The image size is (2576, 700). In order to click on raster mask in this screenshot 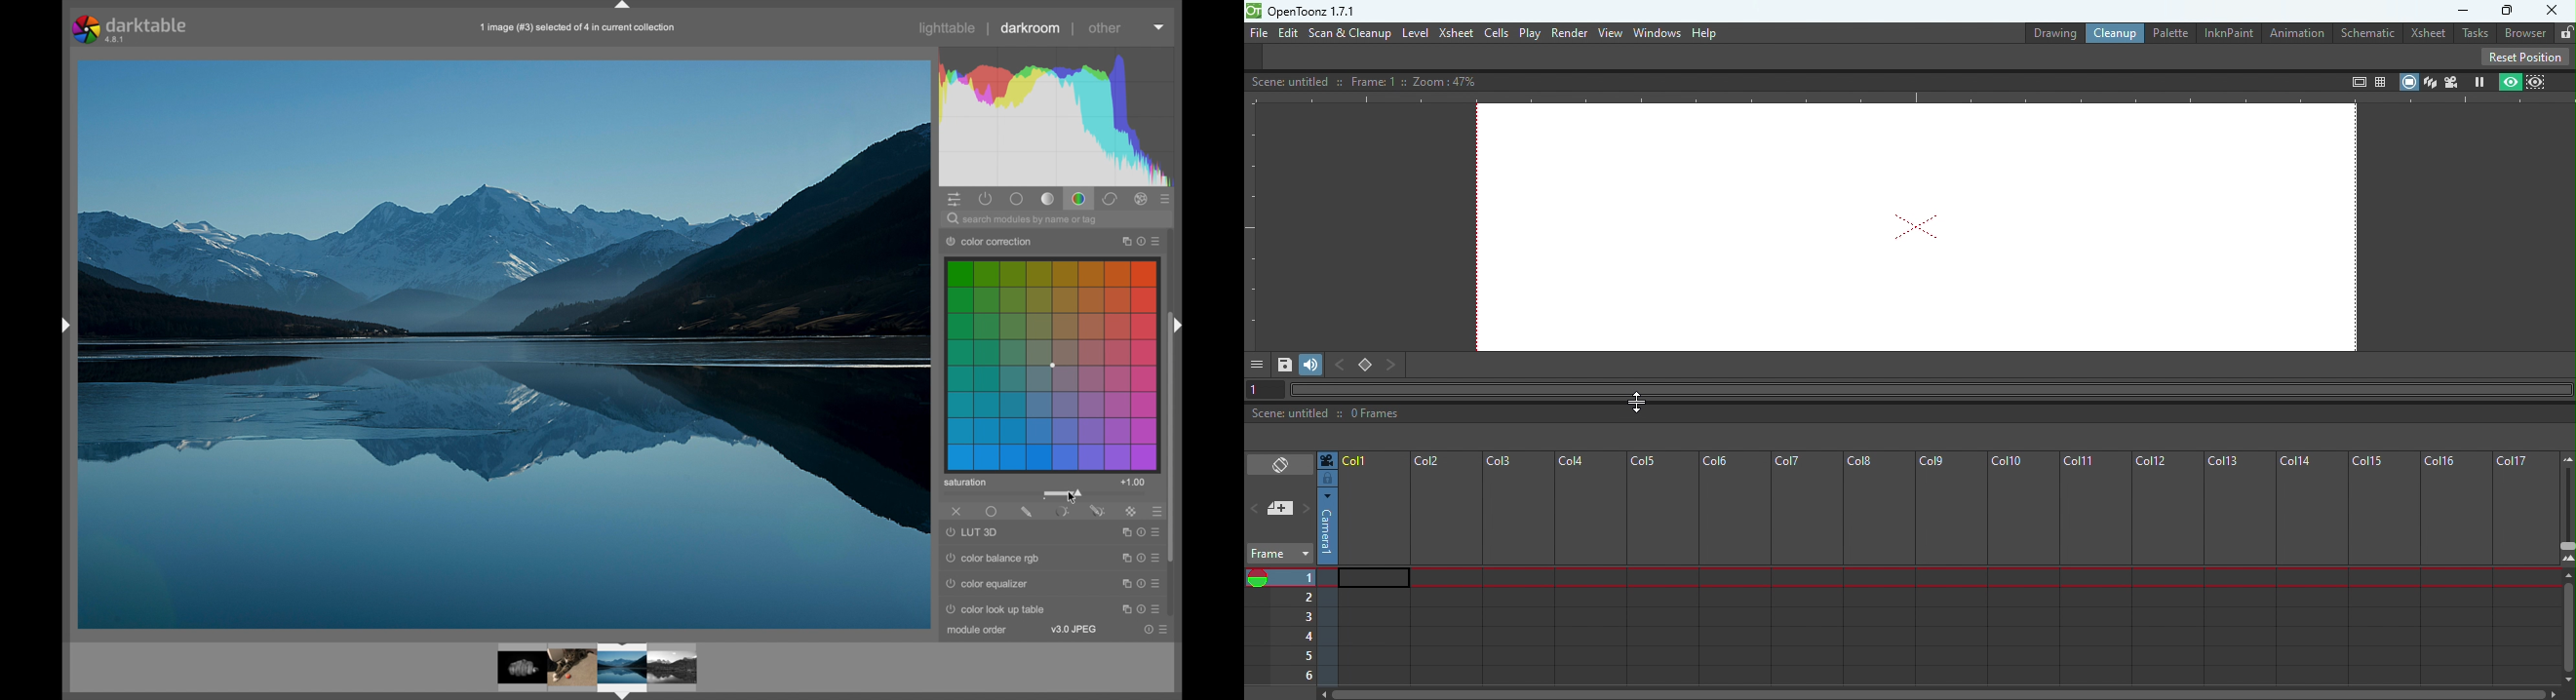, I will do `click(1132, 511)`.